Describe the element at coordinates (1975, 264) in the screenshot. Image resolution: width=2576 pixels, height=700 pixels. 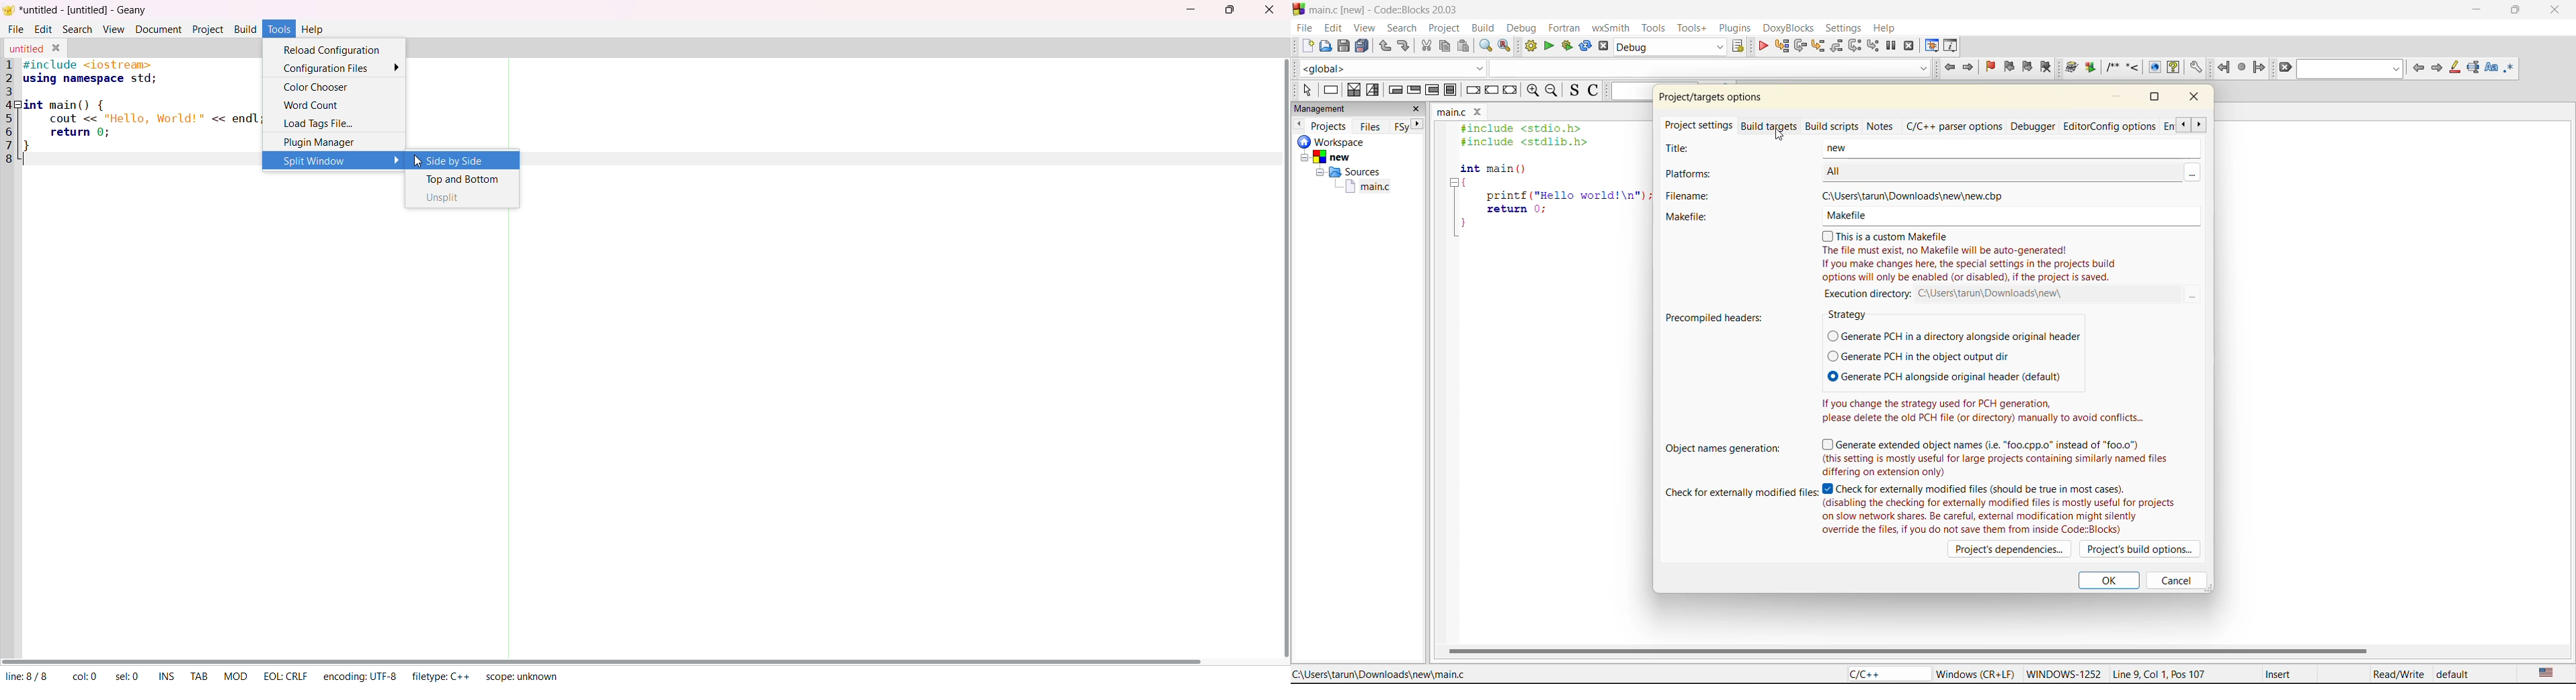
I see `The file must exist, no Makefile will be auto-generated!
If you make changes here, the special settings in the projects build
options will only be enabled (or disabled), if the project is saved.` at that location.